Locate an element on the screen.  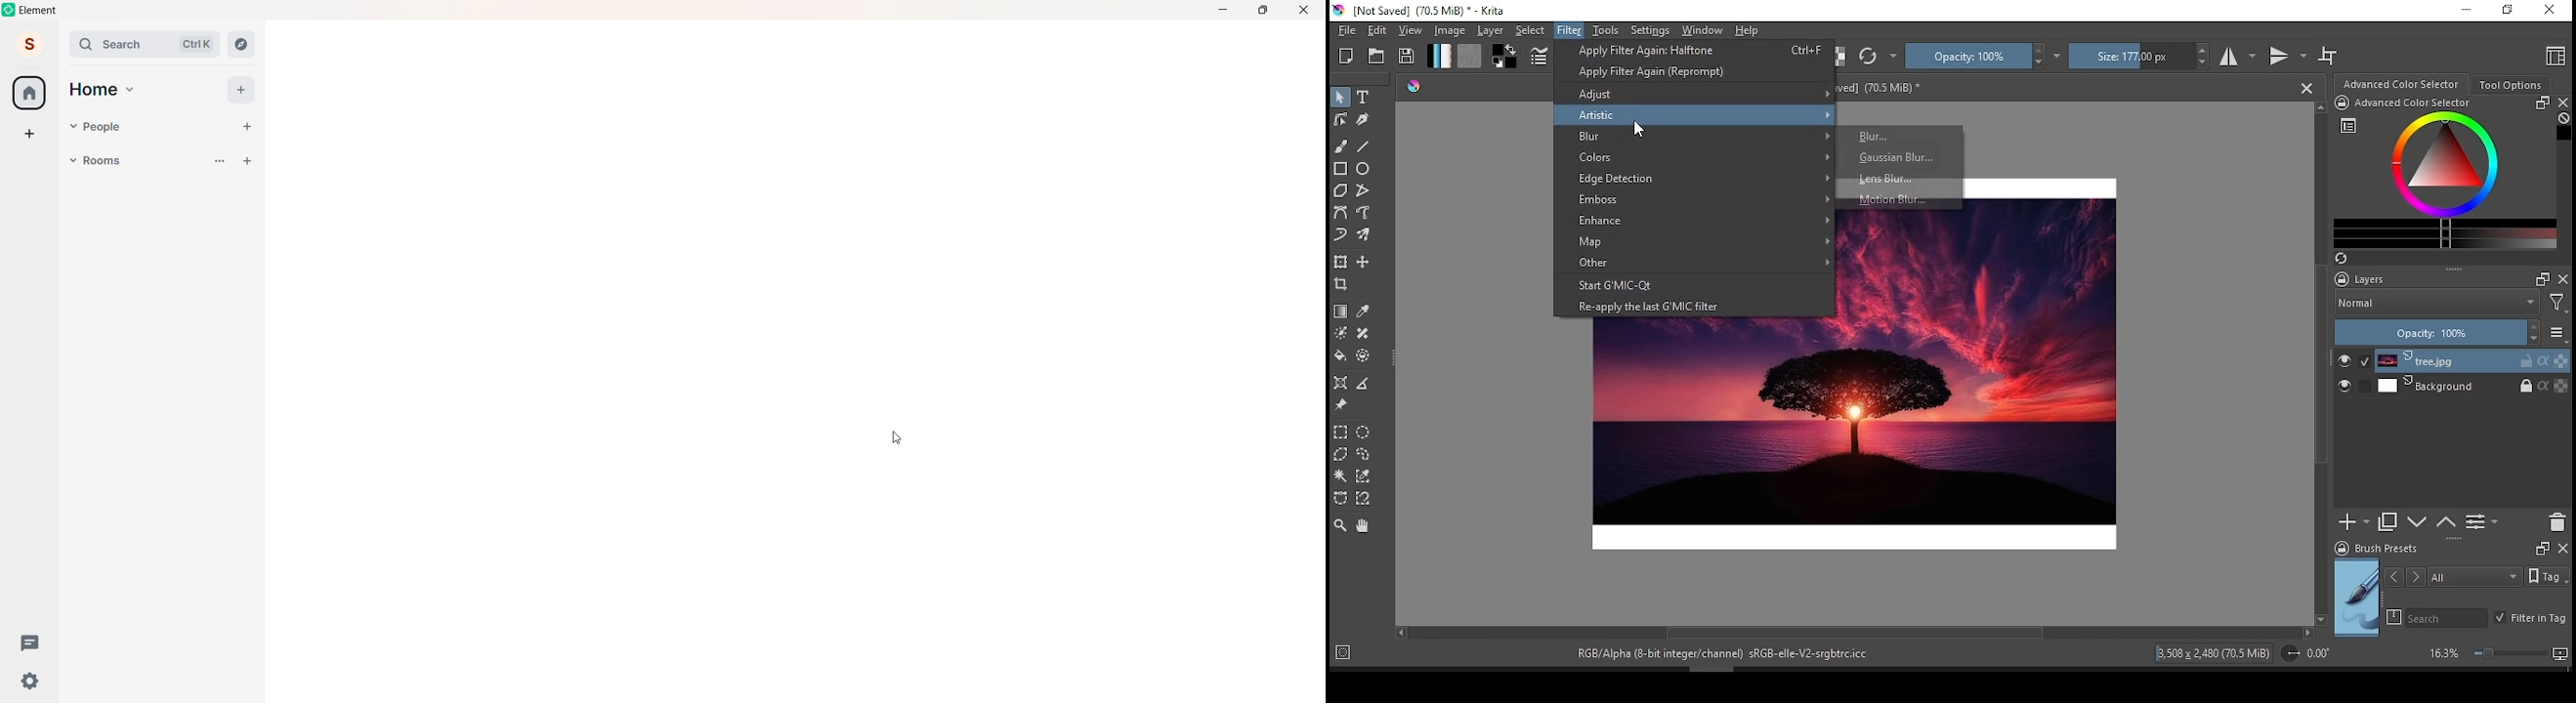
polyline tool is located at coordinates (1364, 191).